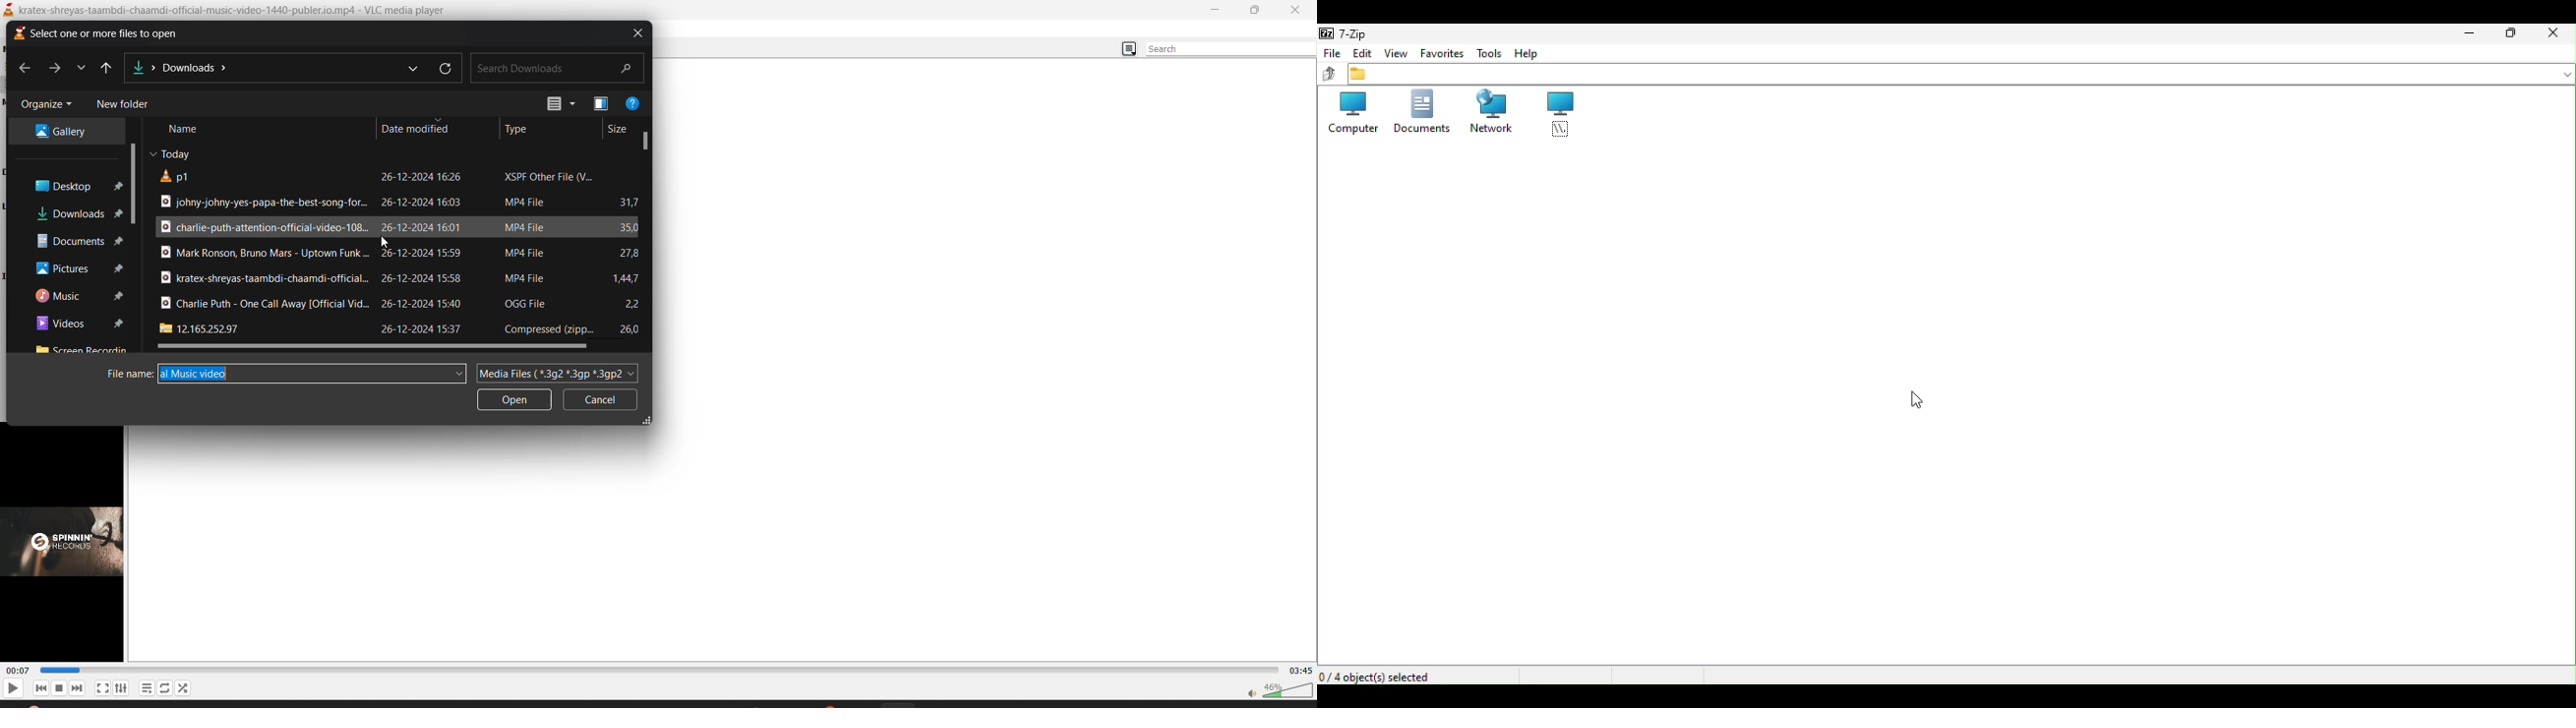 The width and height of the screenshot is (2576, 728). I want to click on size, so click(618, 129).